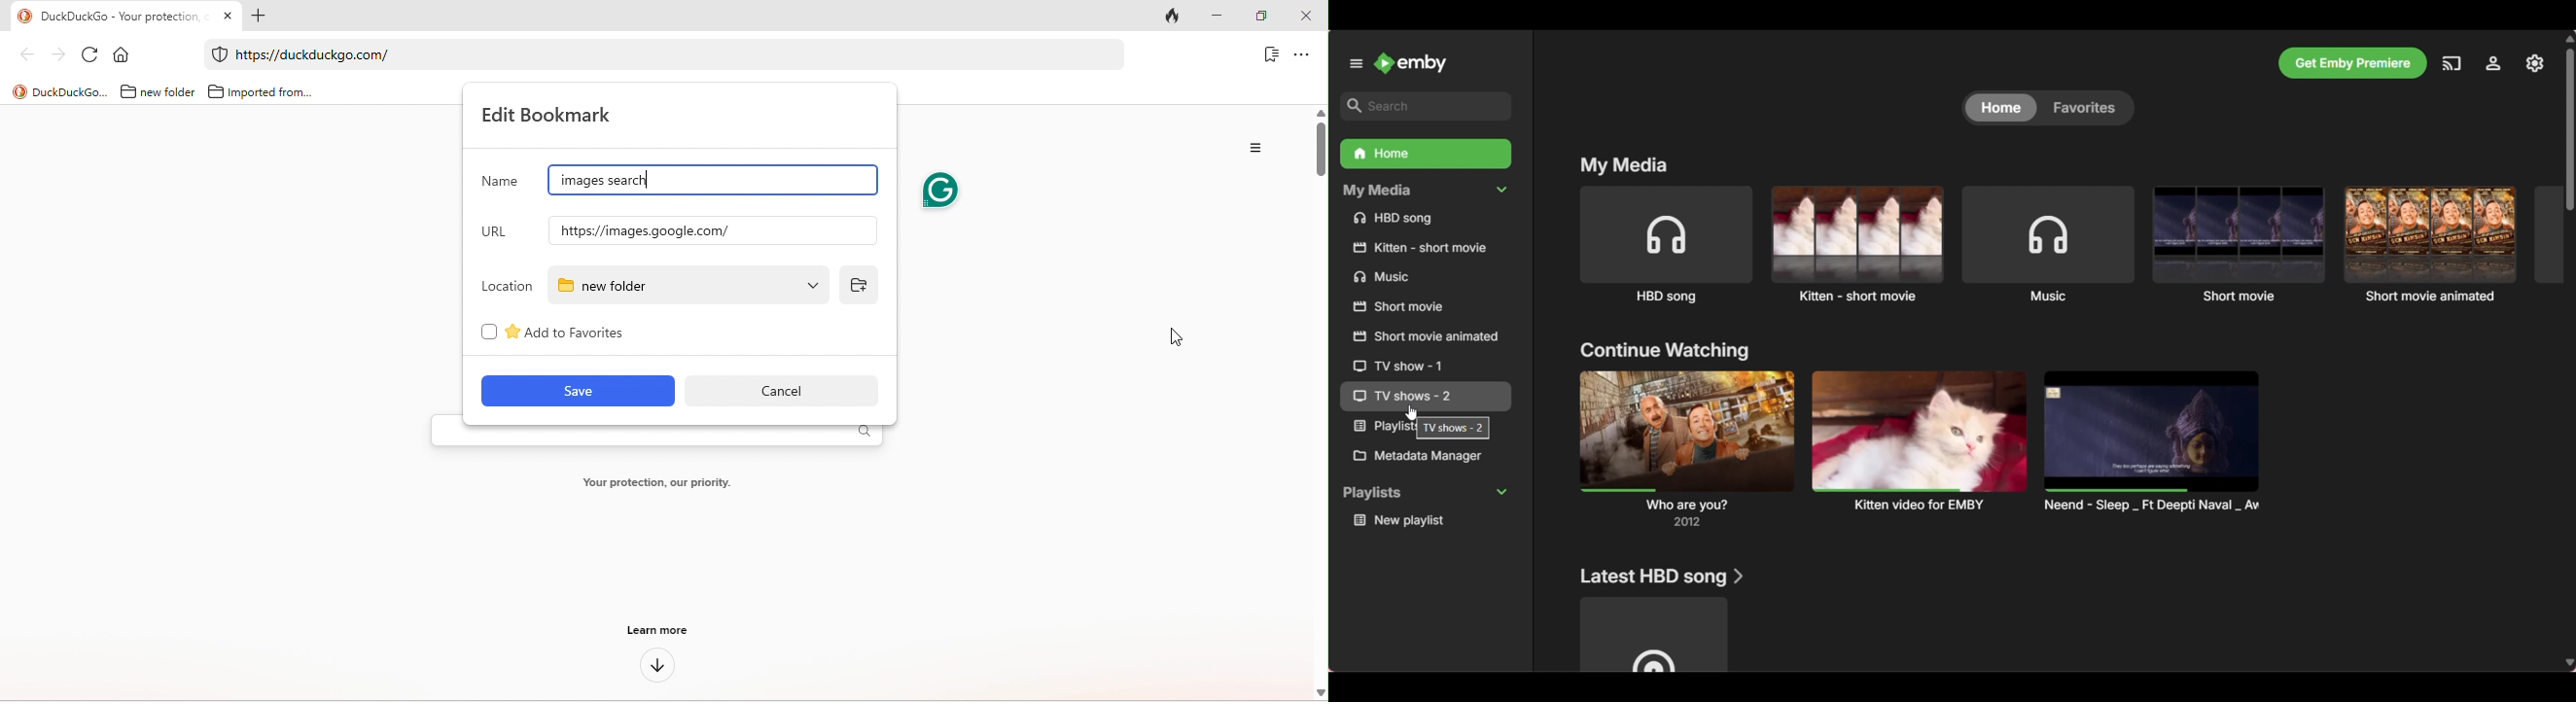 This screenshot has width=2576, height=728. I want to click on forward, so click(54, 53).